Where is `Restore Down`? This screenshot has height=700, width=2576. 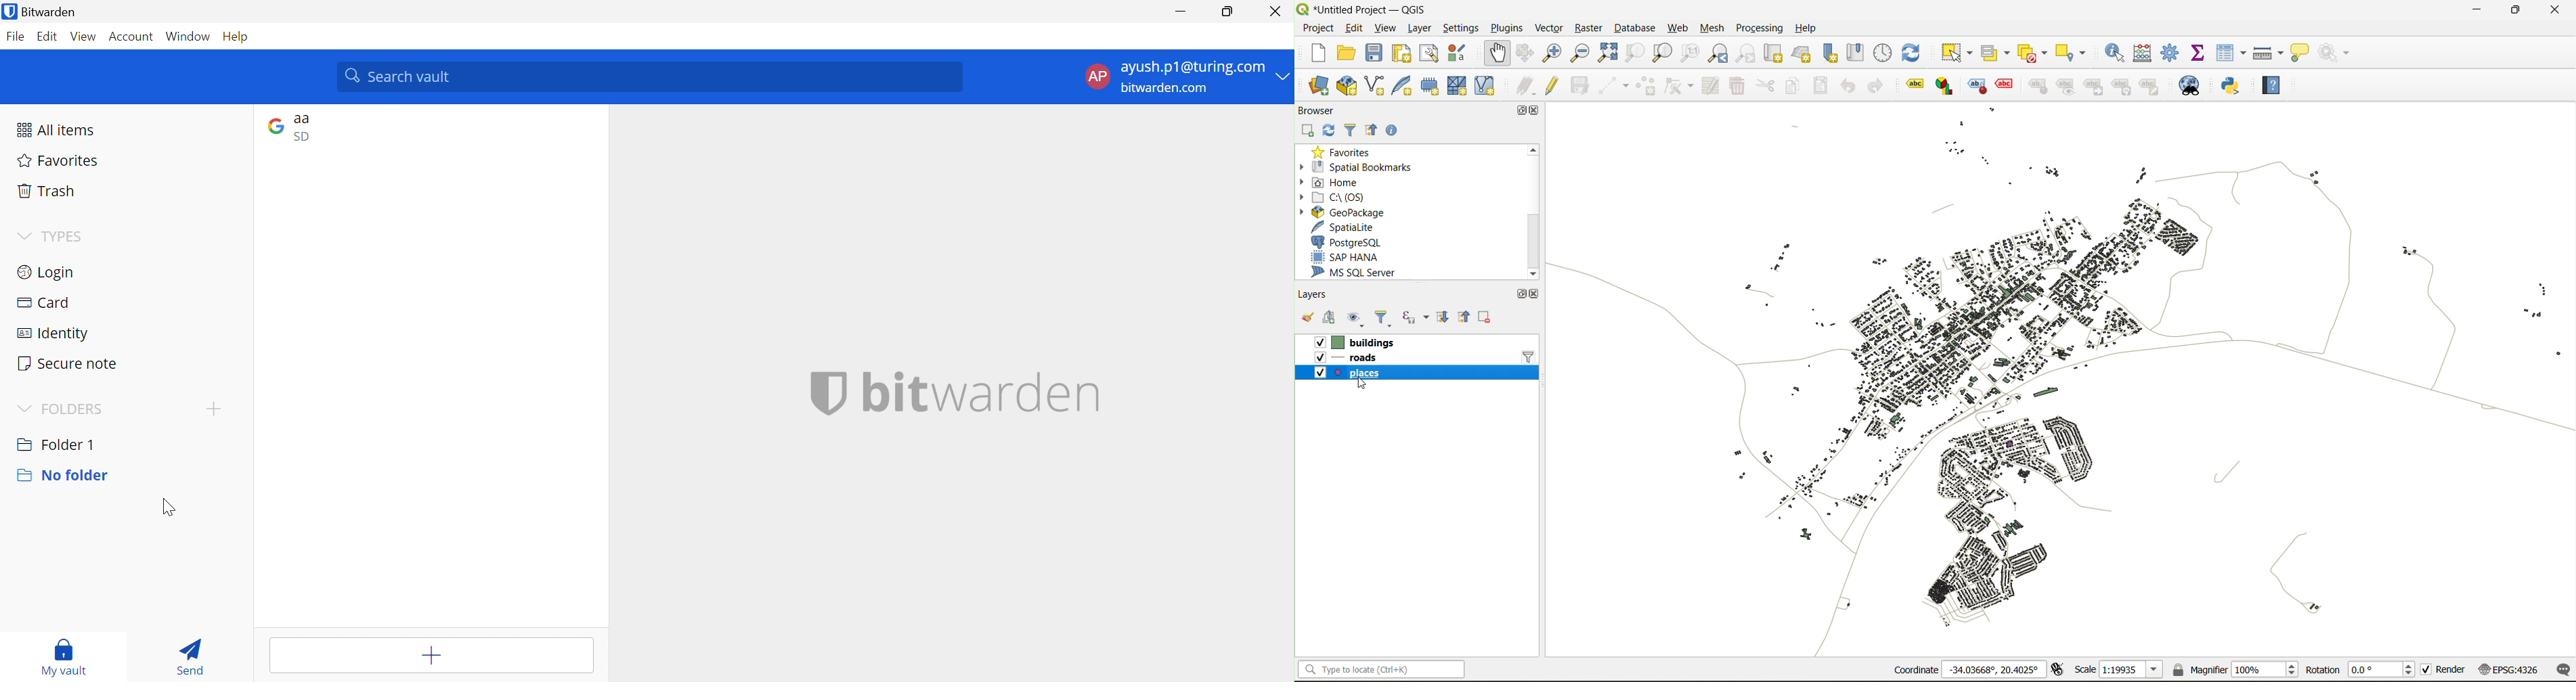
Restore Down is located at coordinates (1226, 12).